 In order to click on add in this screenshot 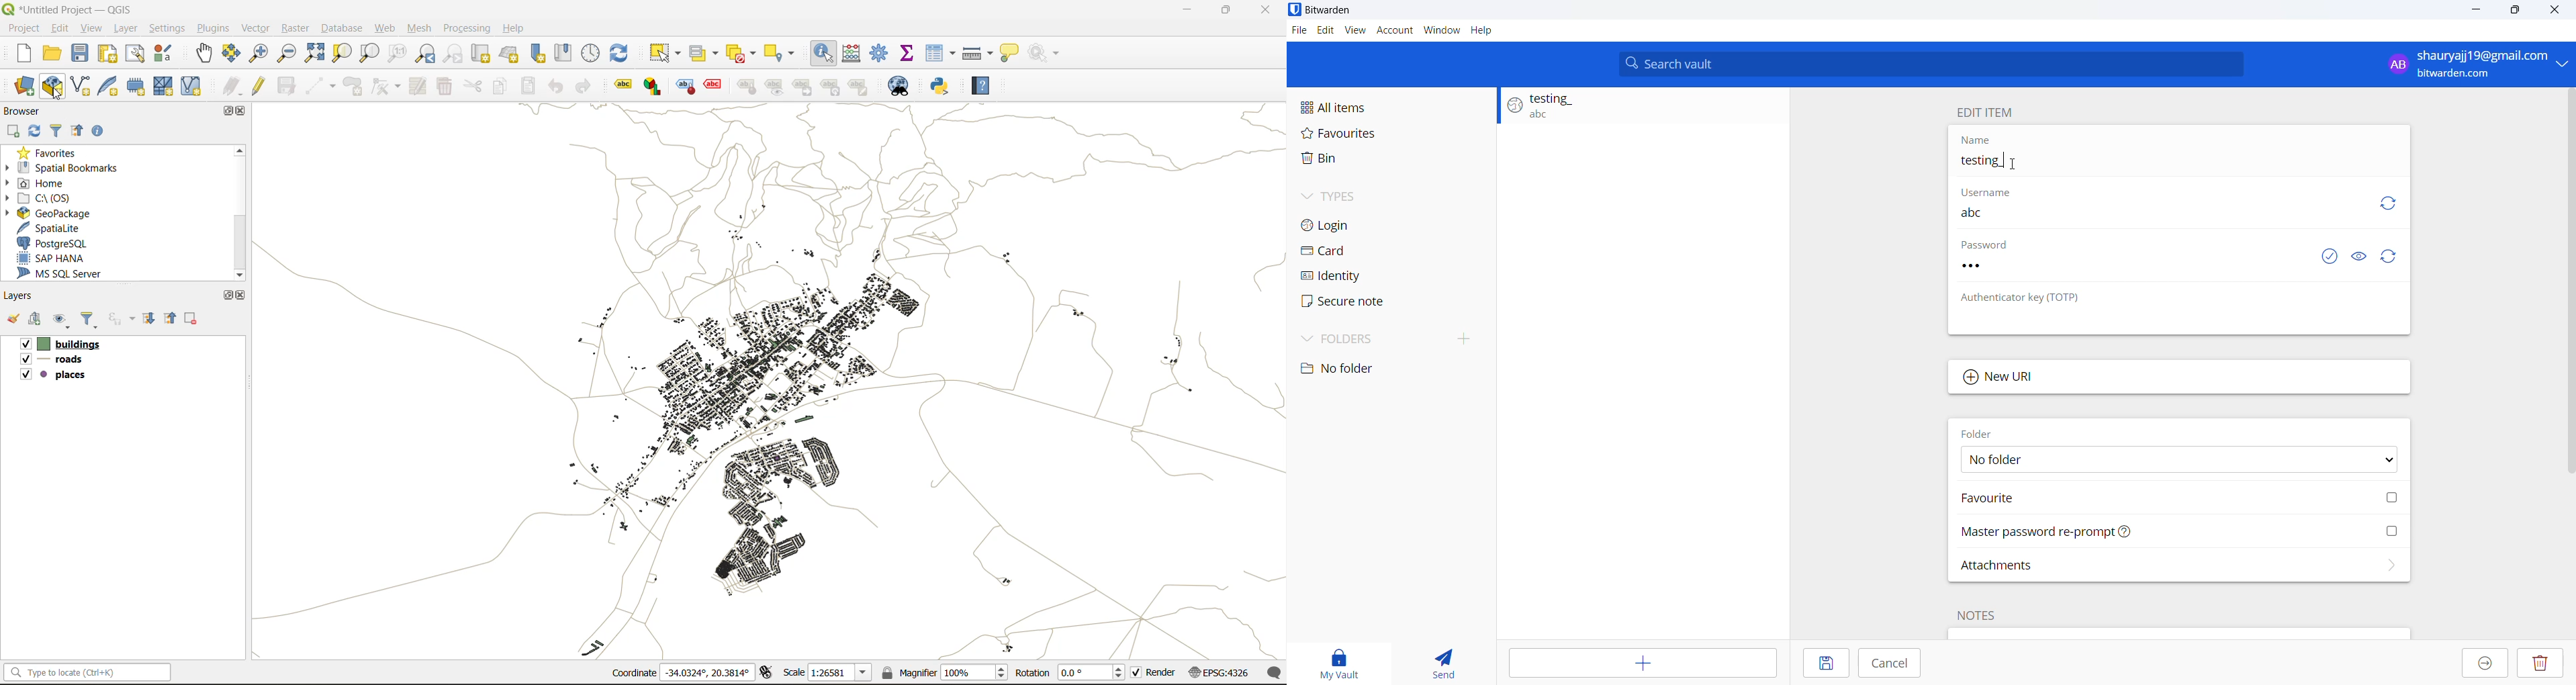, I will do `click(14, 131)`.